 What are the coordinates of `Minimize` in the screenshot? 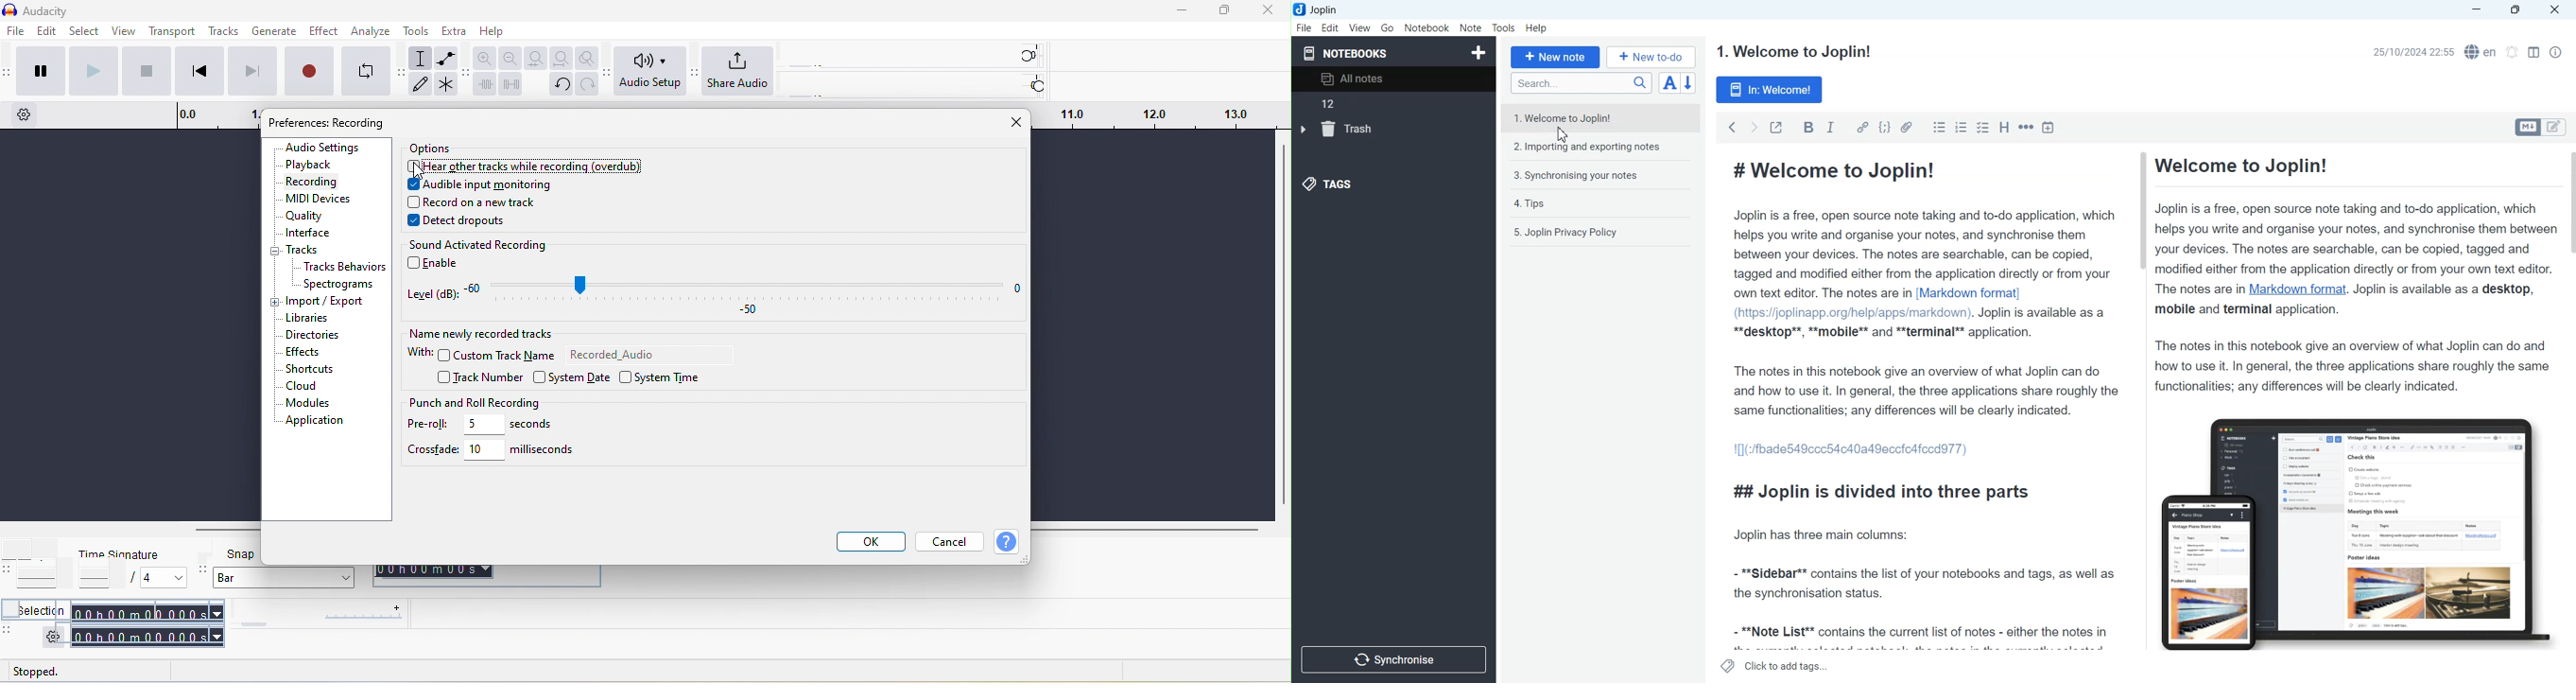 It's located at (2476, 10).